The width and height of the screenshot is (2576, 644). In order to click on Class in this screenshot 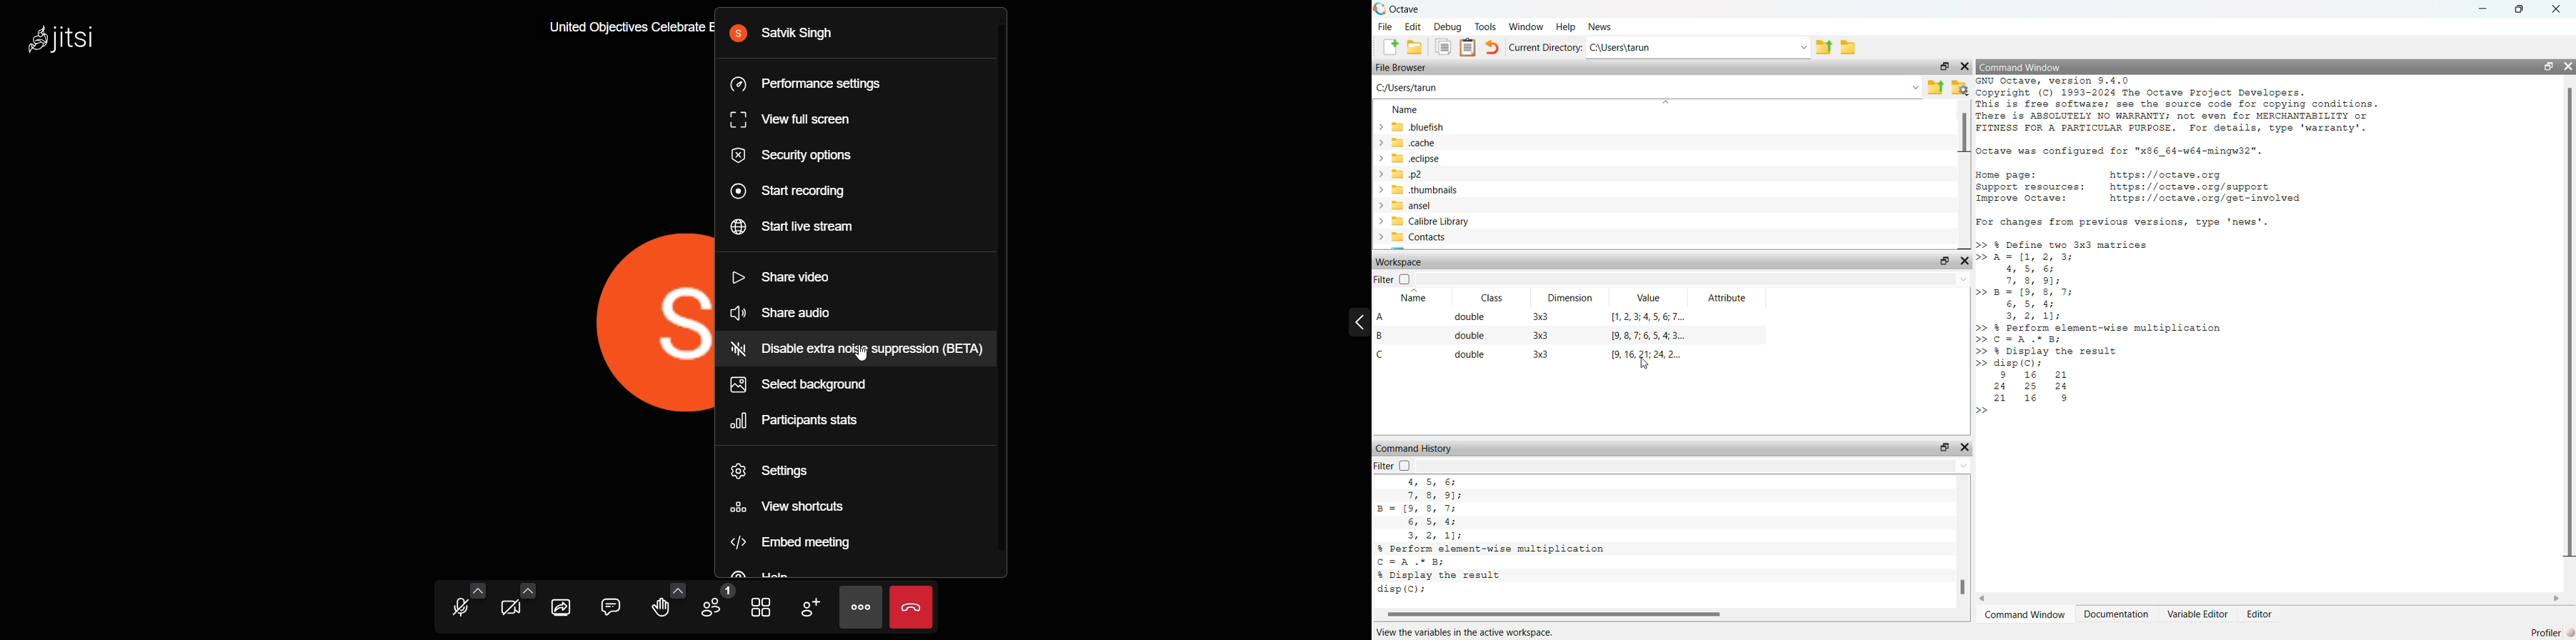, I will do `click(1493, 297)`.